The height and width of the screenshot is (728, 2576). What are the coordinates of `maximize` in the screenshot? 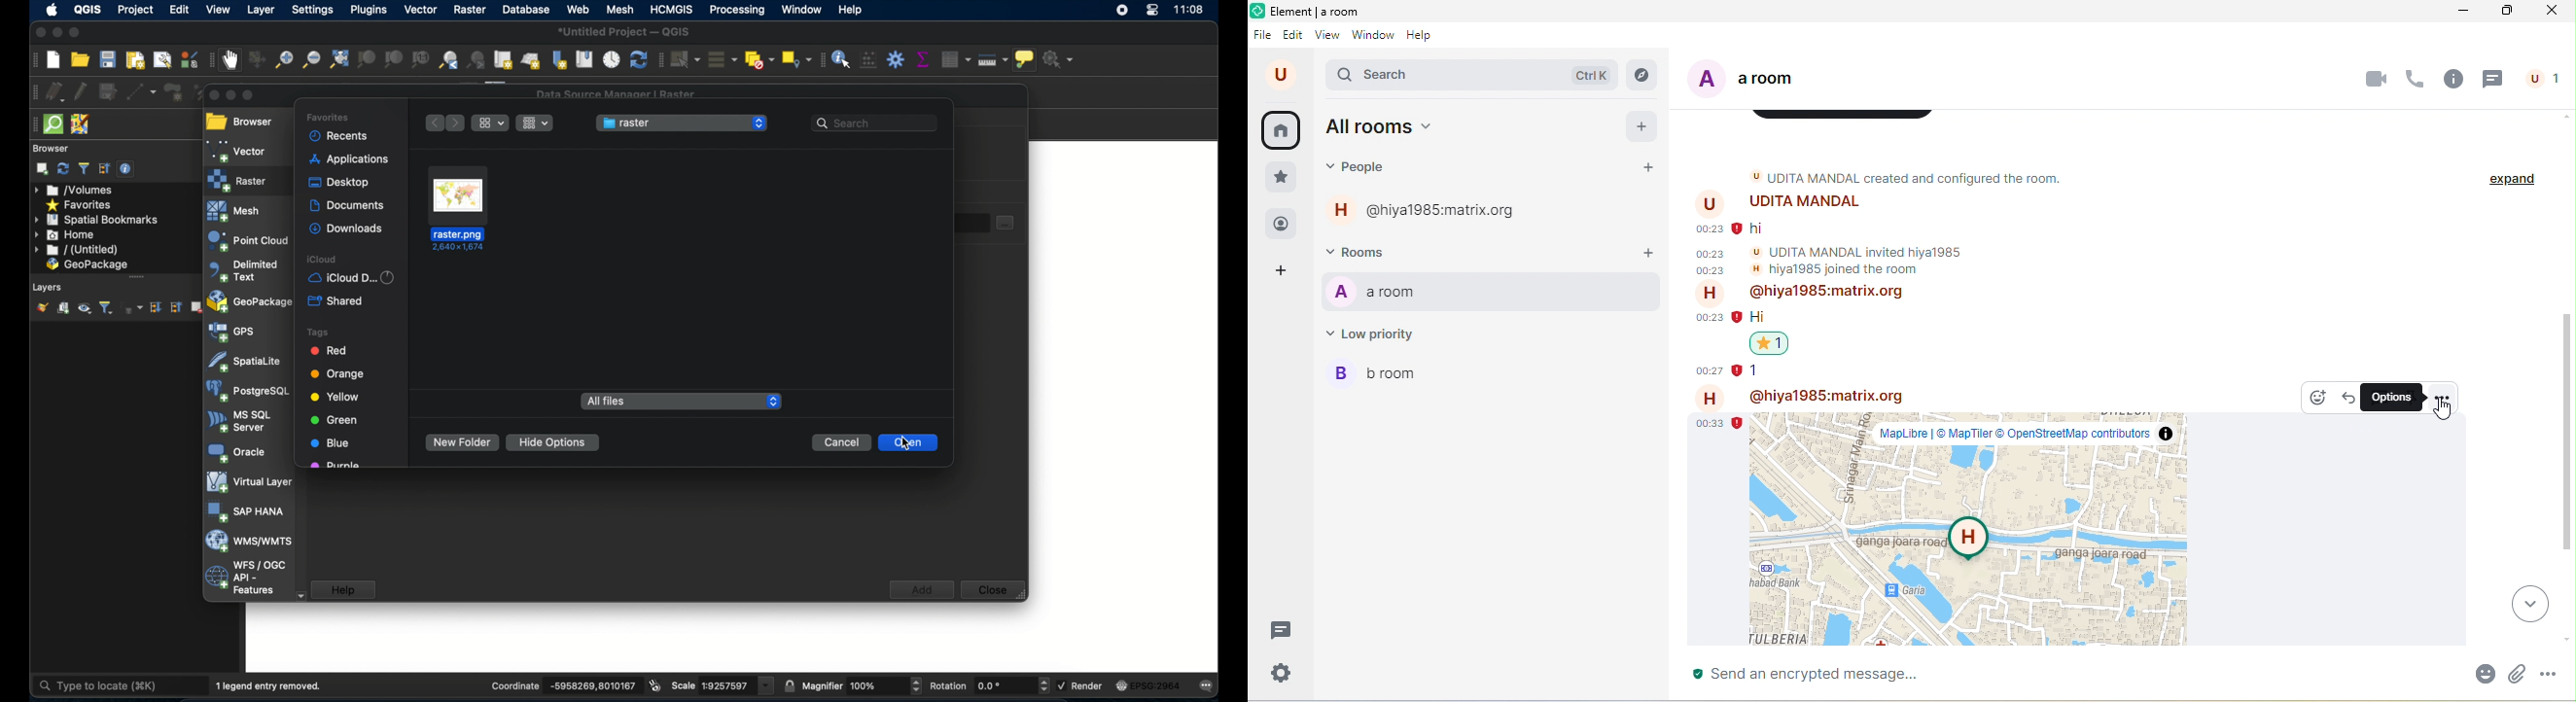 It's located at (2502, 11).